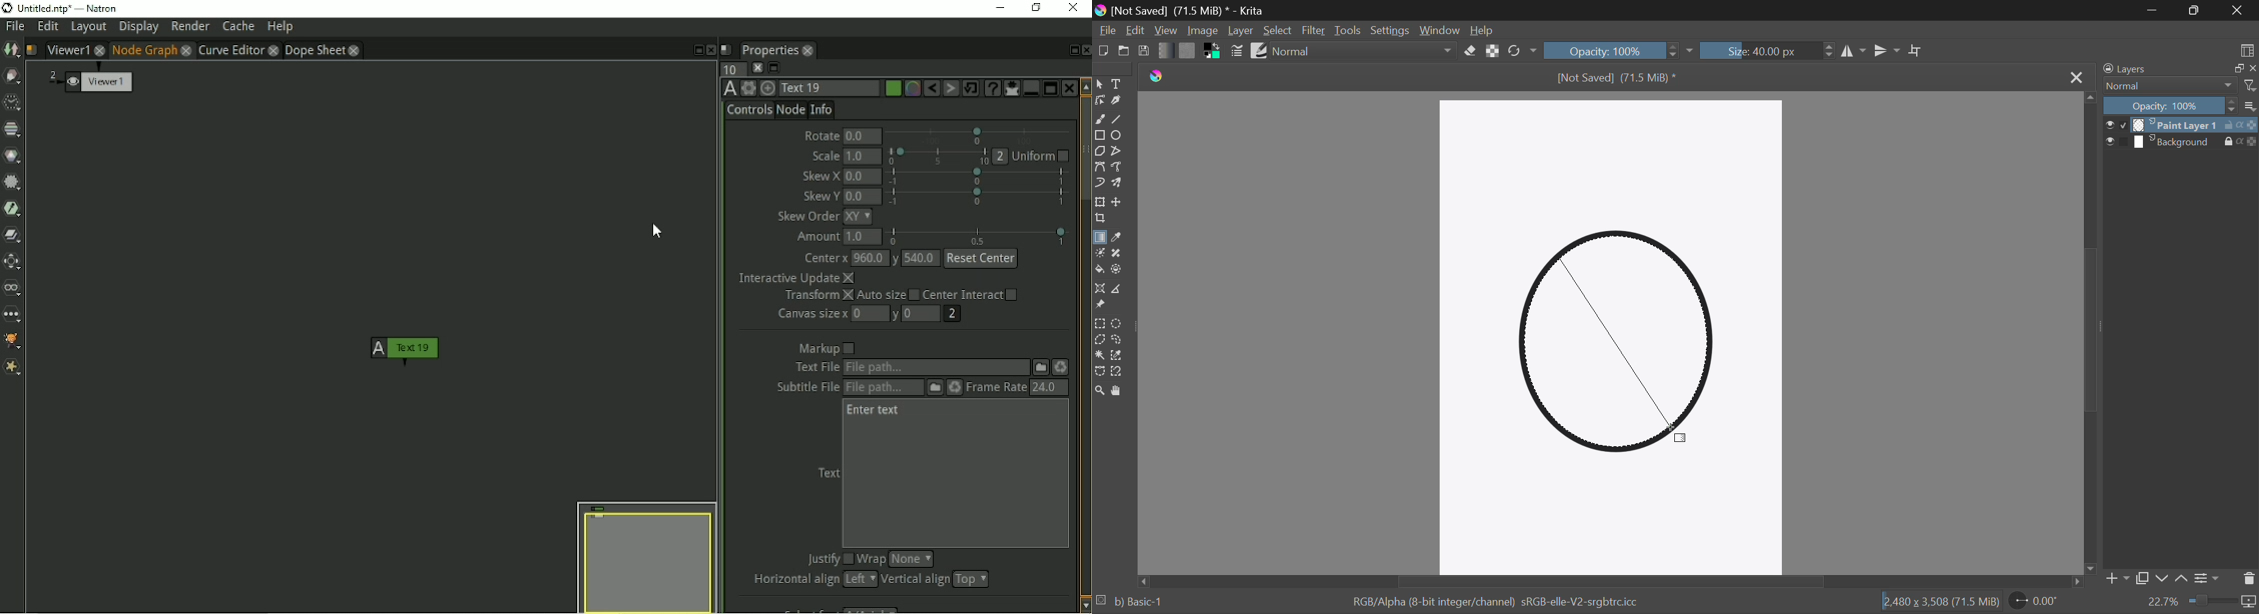  What do you see at coordinates (1135, 29) in the screenshot?
I see `Edit` at bounding box center [1135, 29].